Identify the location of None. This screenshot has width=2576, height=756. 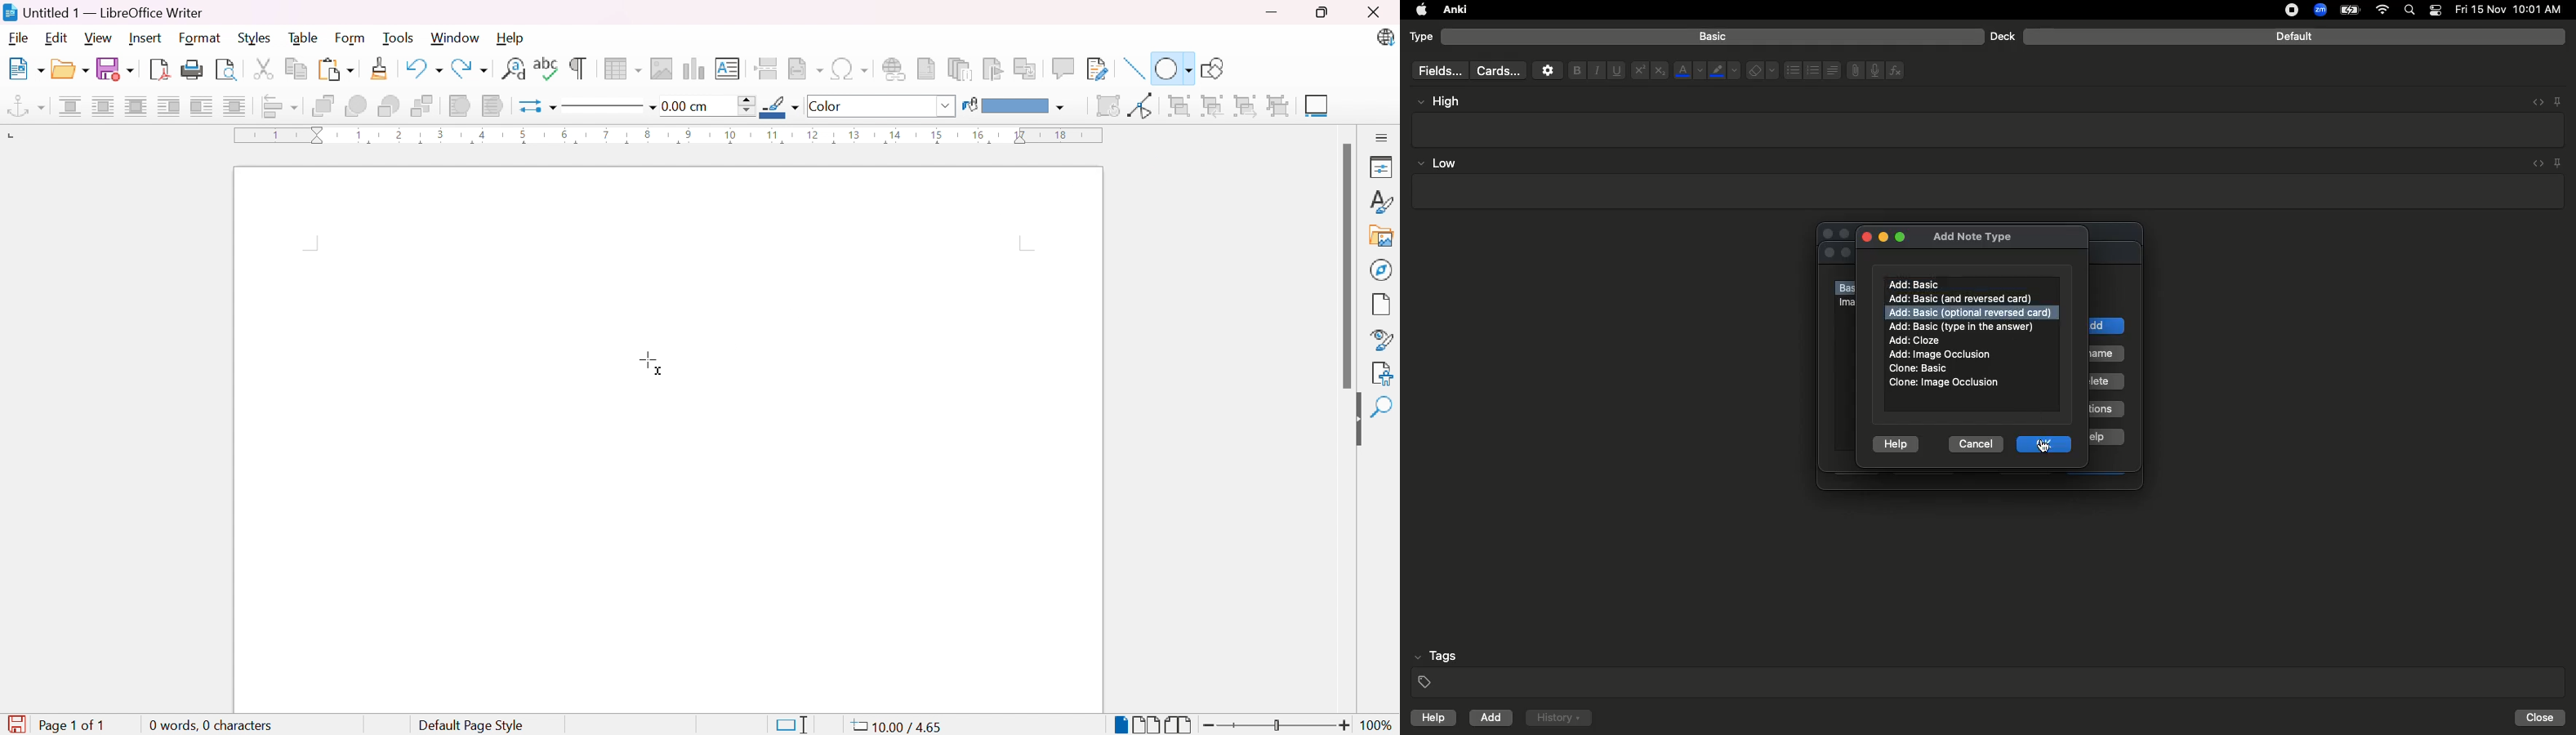
(69, 106).